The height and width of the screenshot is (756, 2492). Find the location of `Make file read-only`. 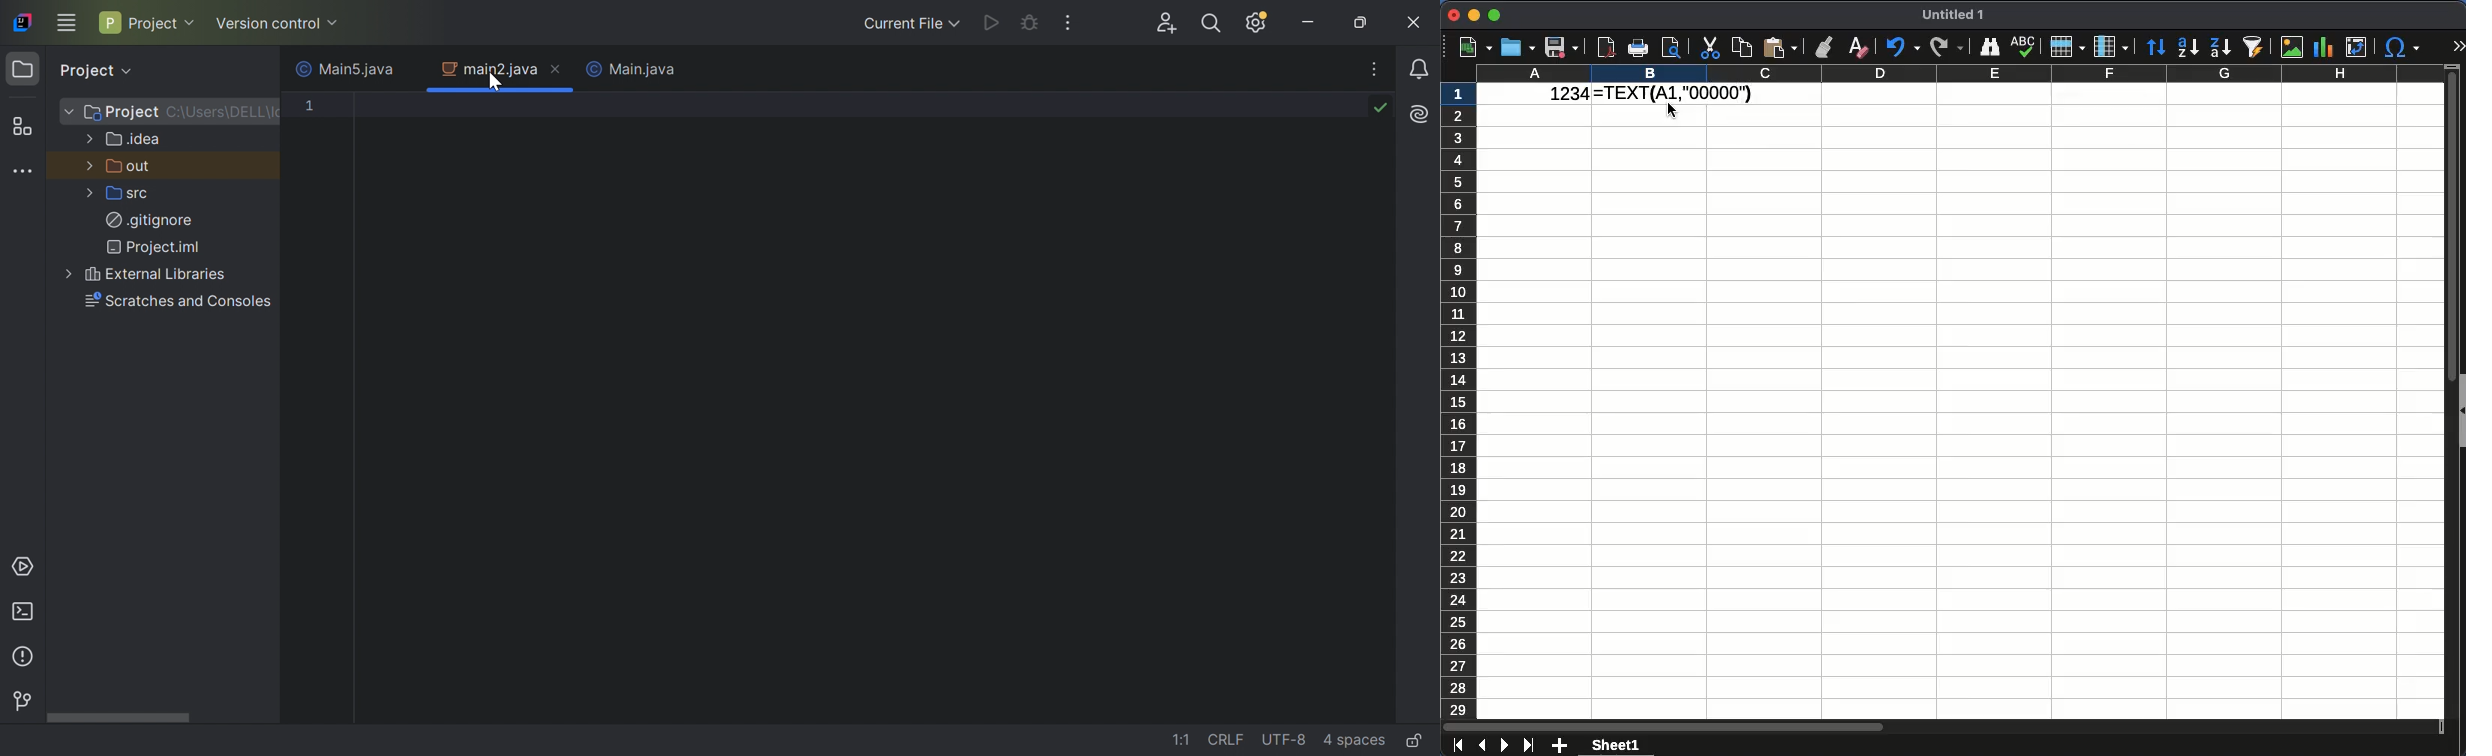

Make file read-only is located at coordinates (1418, 740).